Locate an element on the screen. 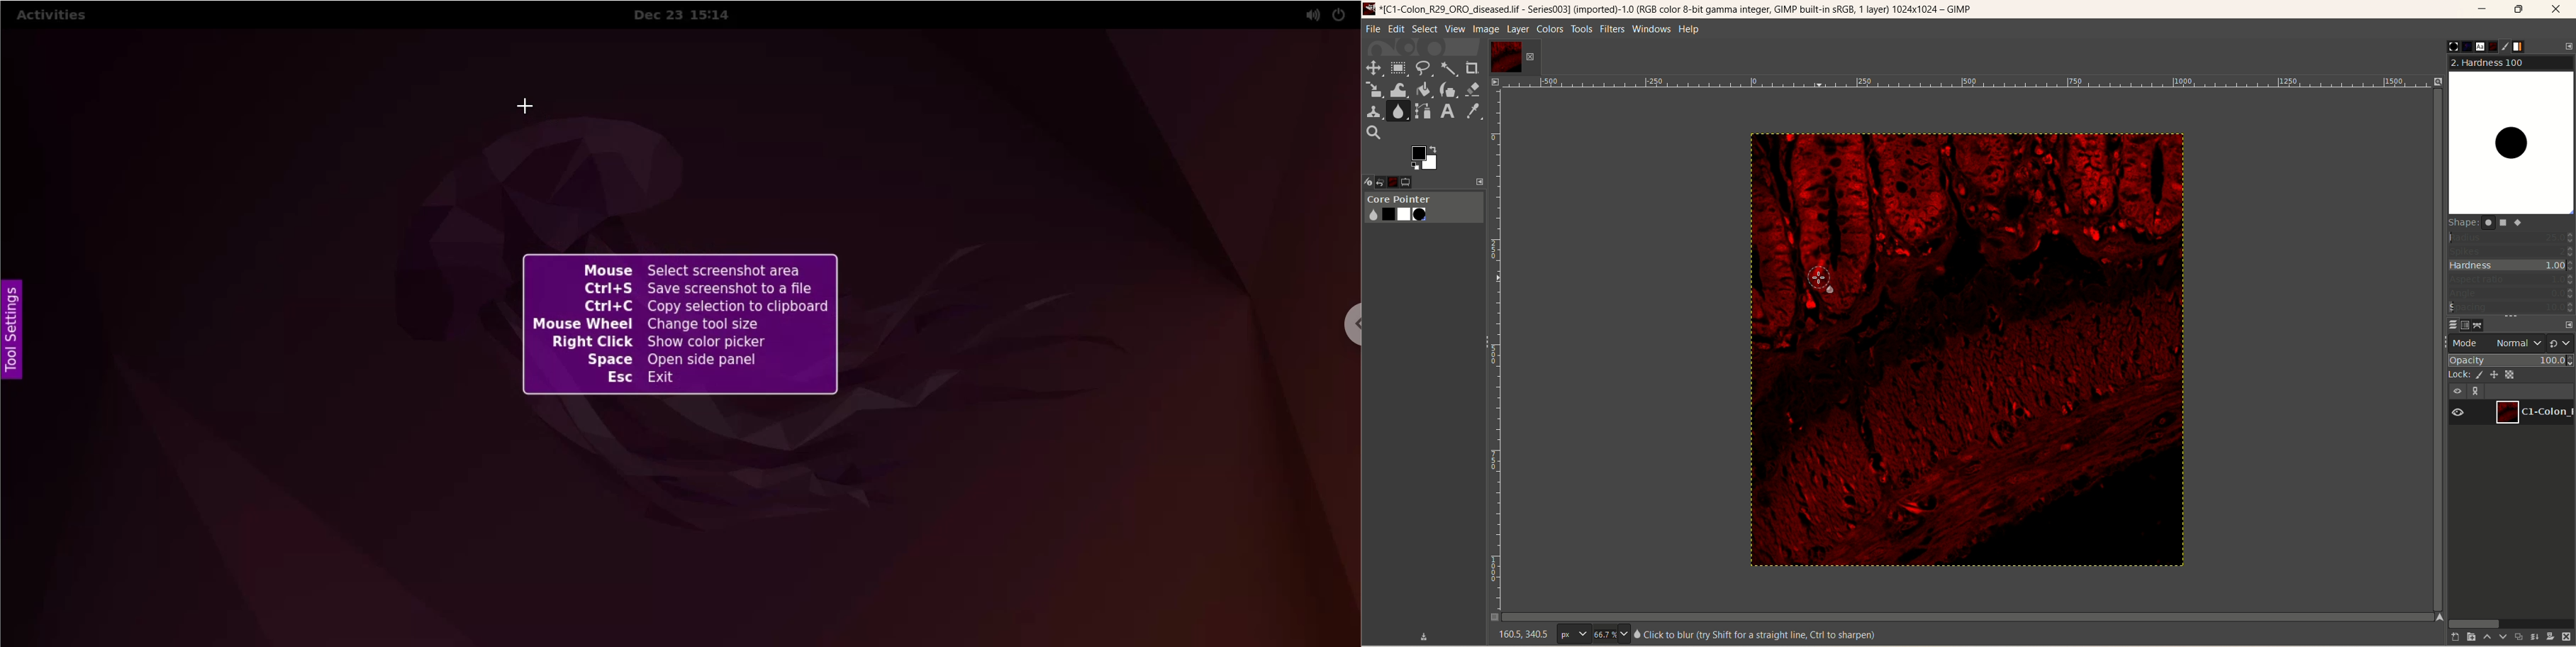  active foreground is located at coordinates (1426, 158).